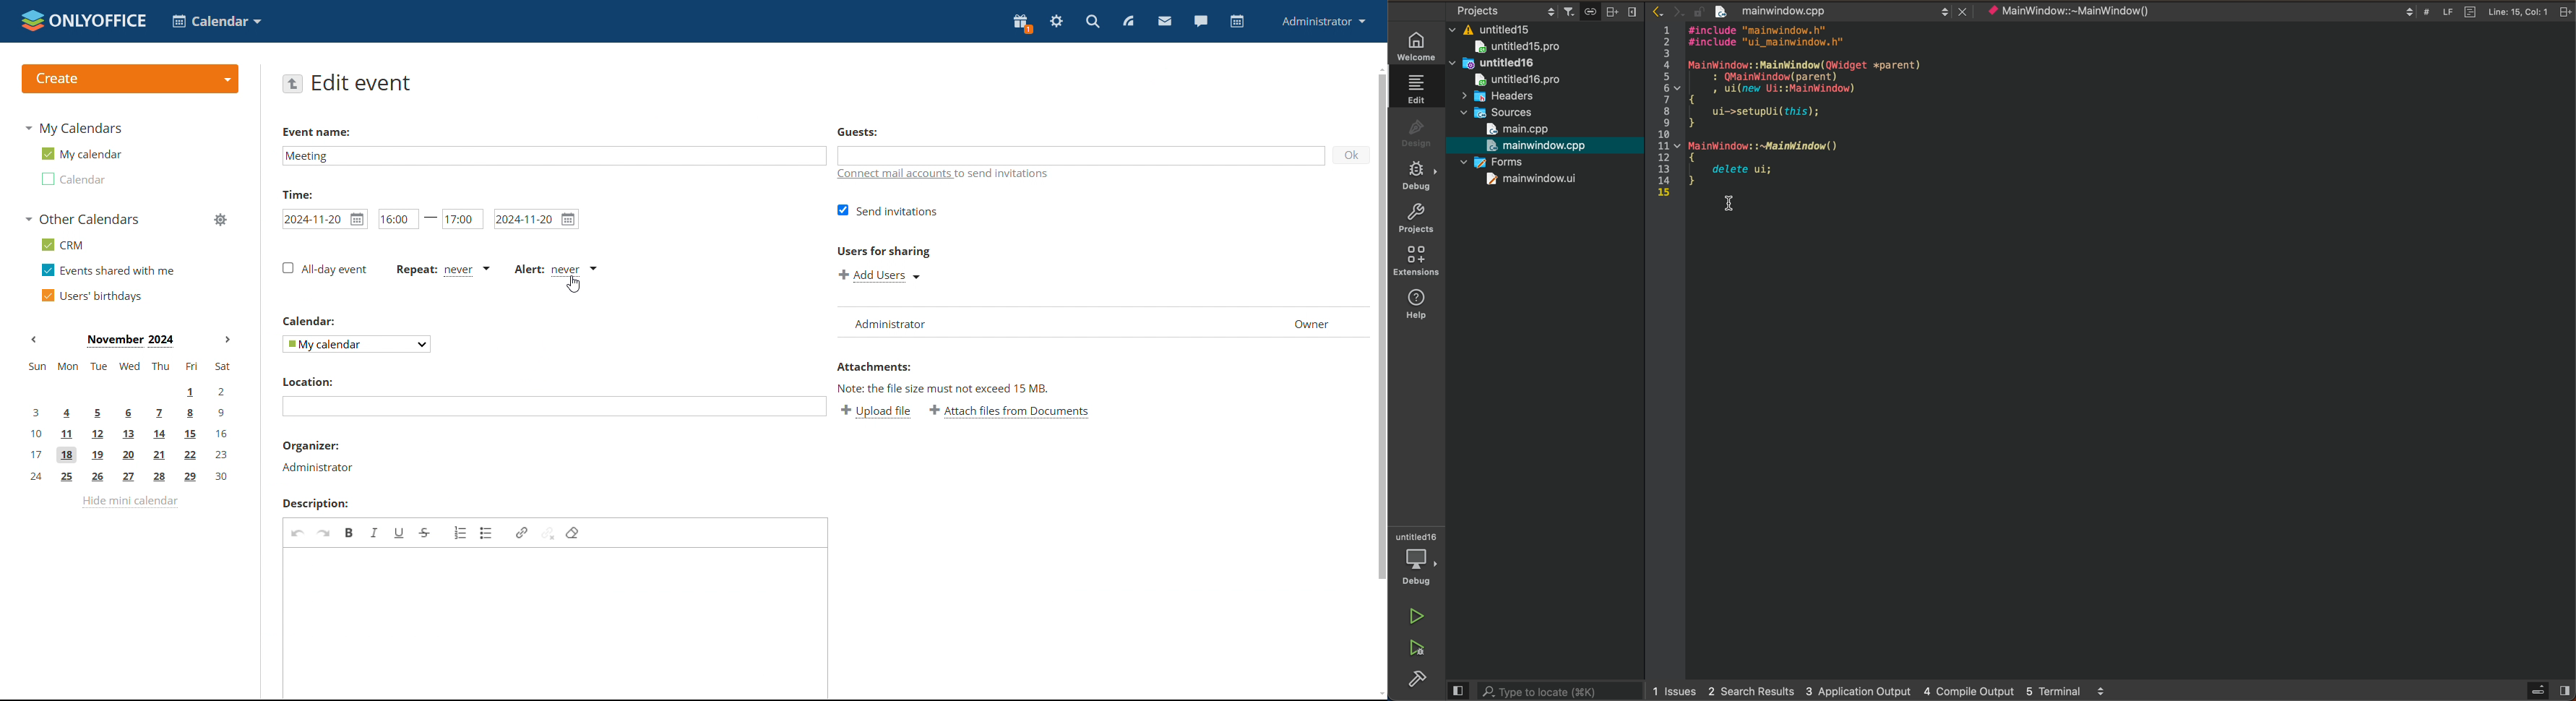 The image size is (2576, 728). Describe the element at coordinates (1631, 12) in the screenshot. I see `Menu` at that location.